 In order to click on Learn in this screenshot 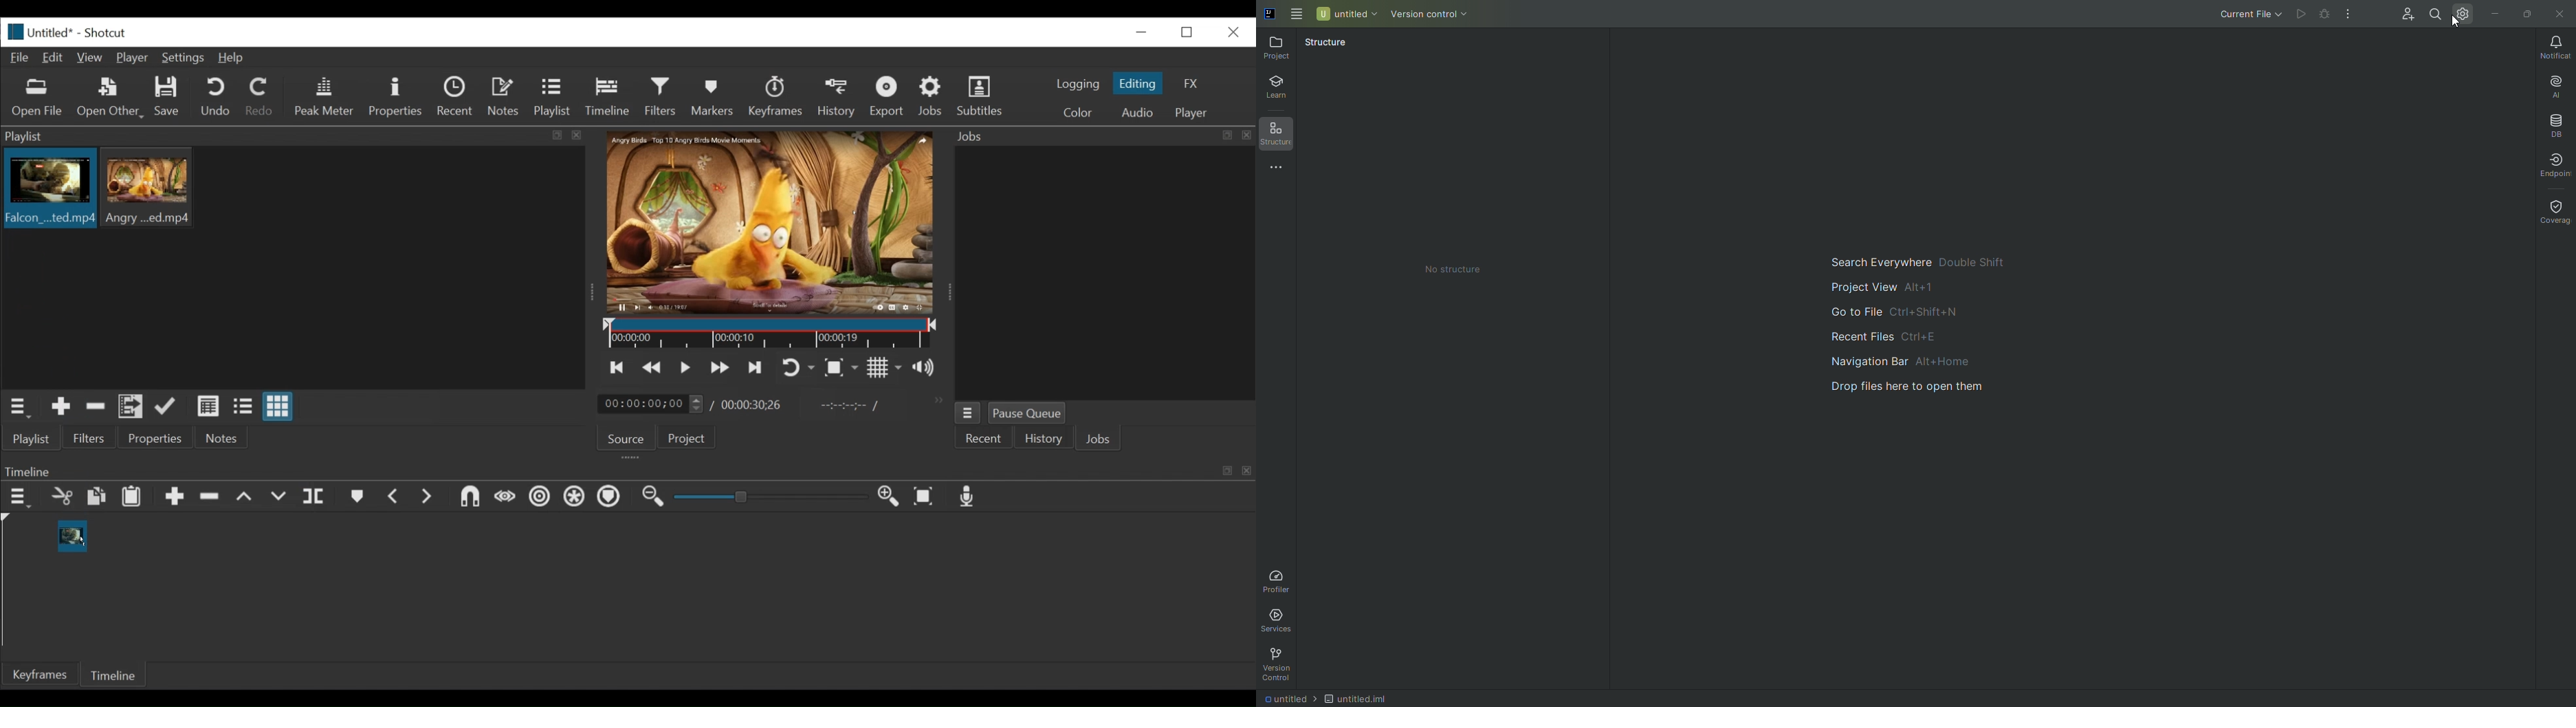, I will do `click(1281, 84)`.